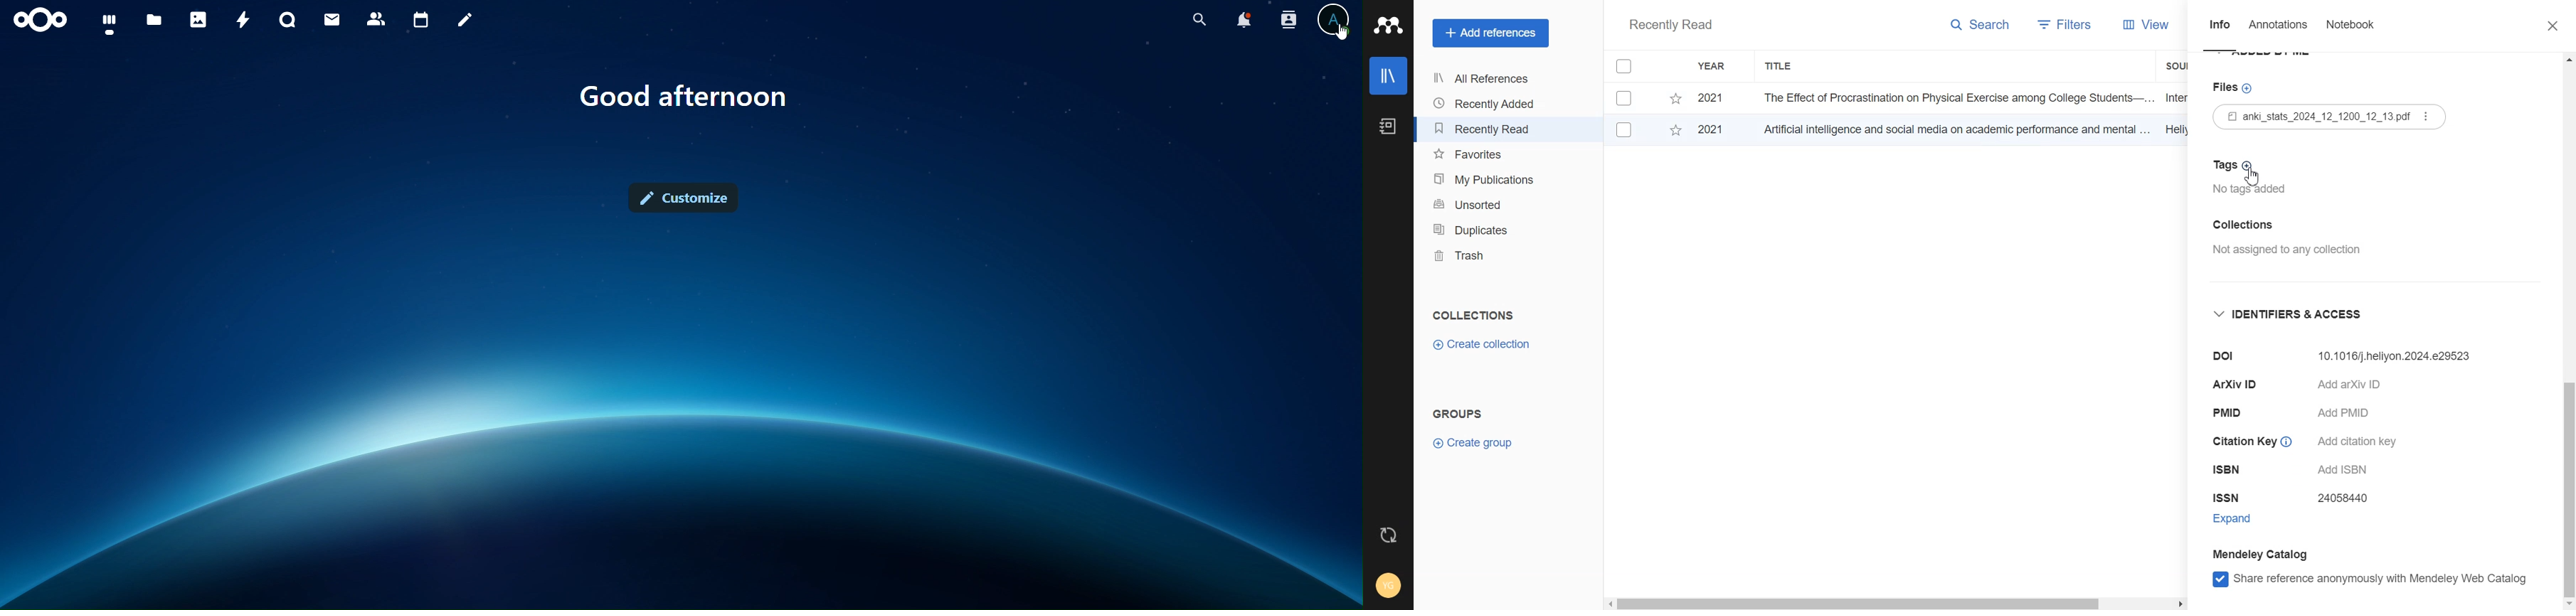 The image size is (2576, 616). What do you see at coordinates (1334, 21) in the screenshot?
I see `view profile` at bounding box center [1334, 21].